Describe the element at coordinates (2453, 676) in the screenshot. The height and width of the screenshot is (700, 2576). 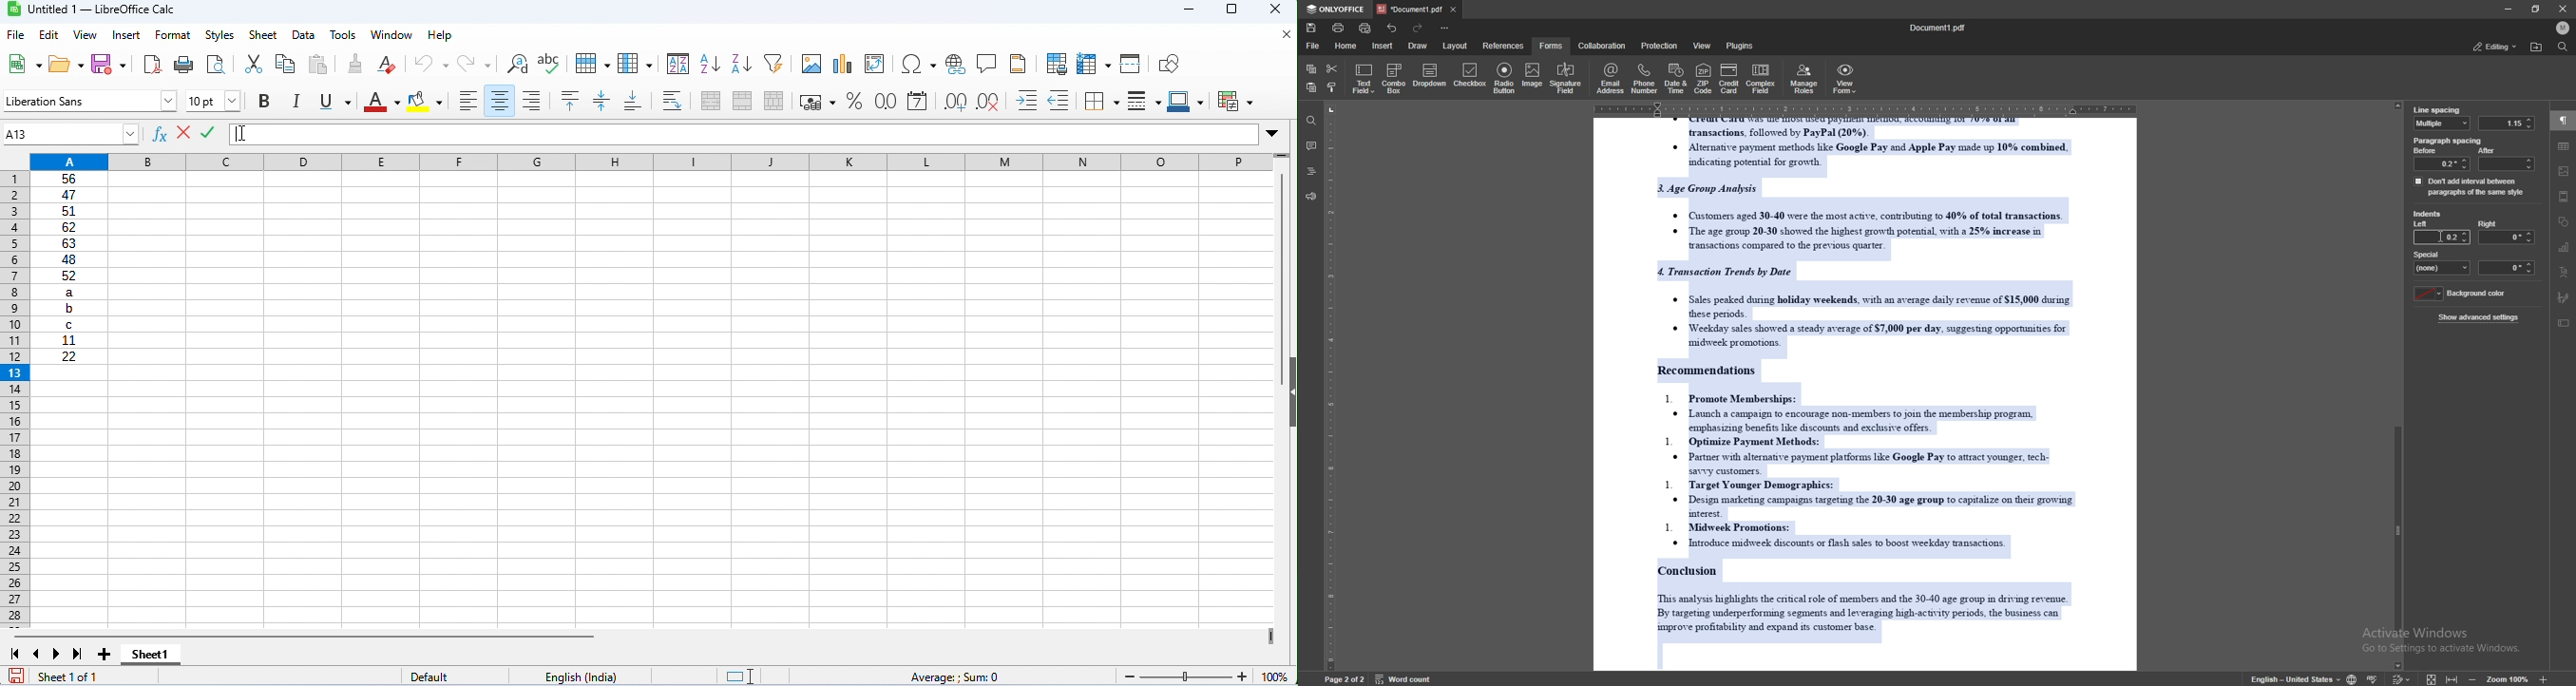
I see `fit to width` at that location.